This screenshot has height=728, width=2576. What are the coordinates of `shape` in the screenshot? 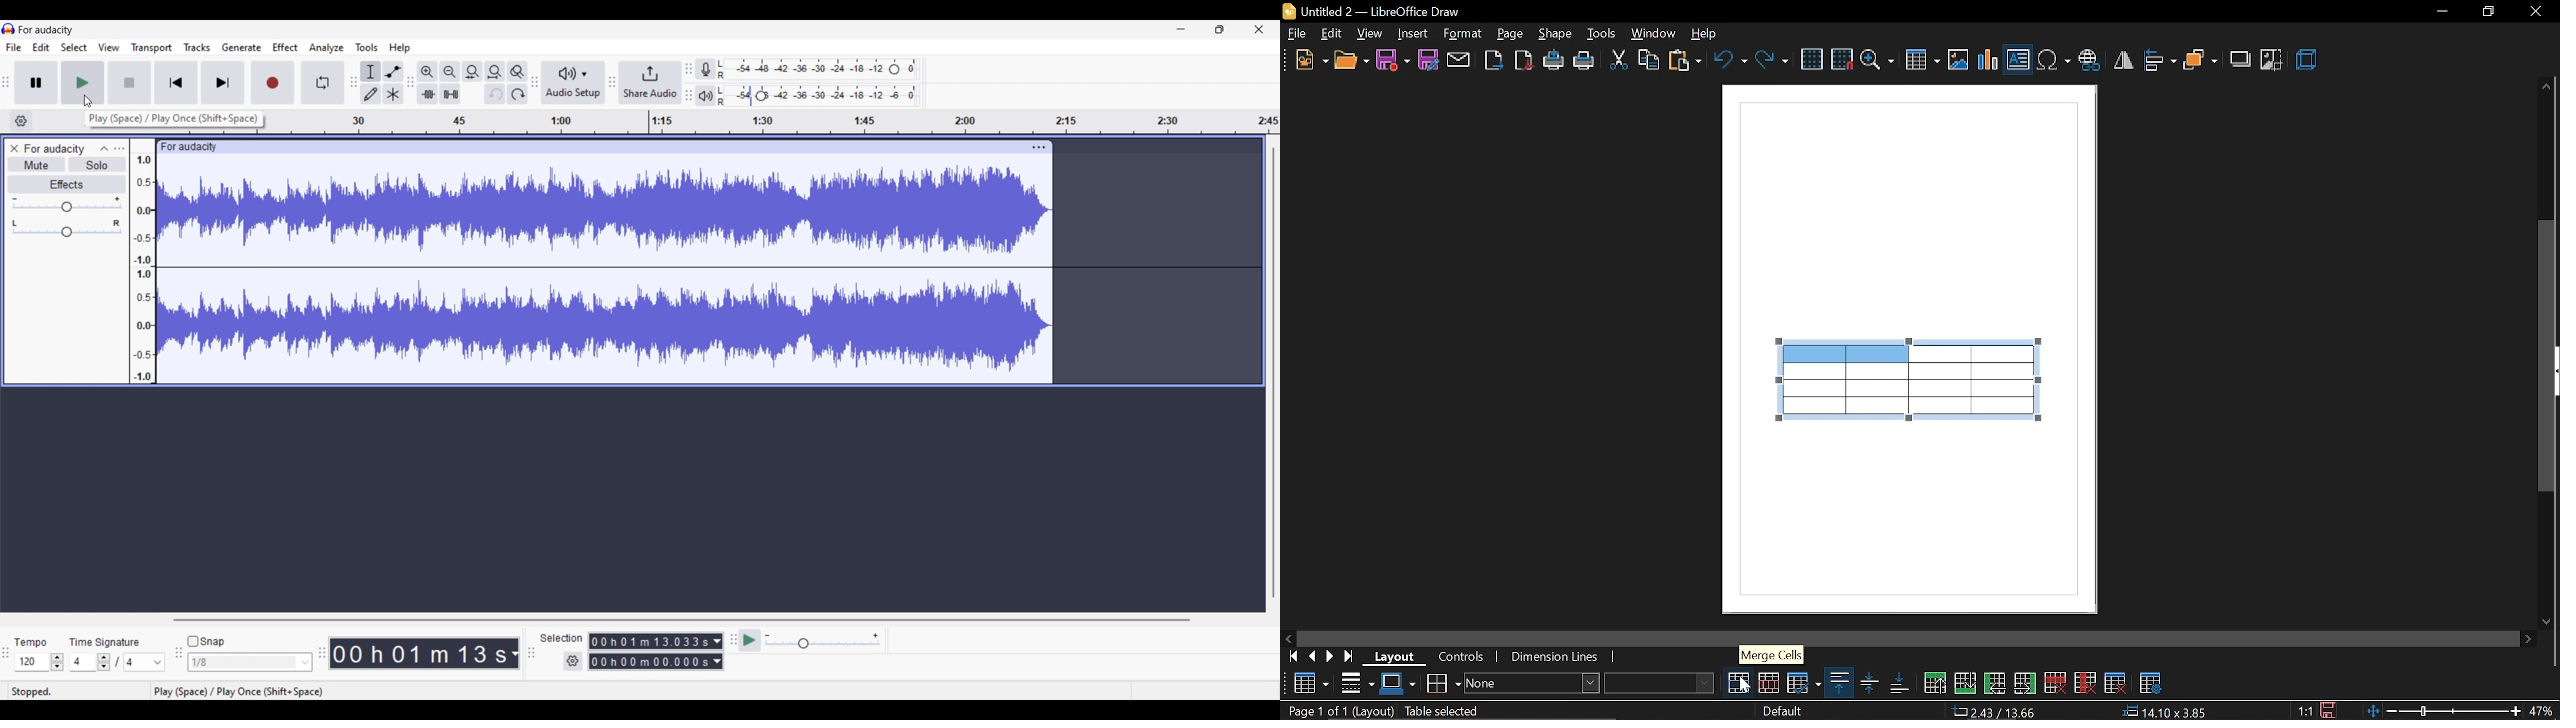 It's located at (1556, 33).